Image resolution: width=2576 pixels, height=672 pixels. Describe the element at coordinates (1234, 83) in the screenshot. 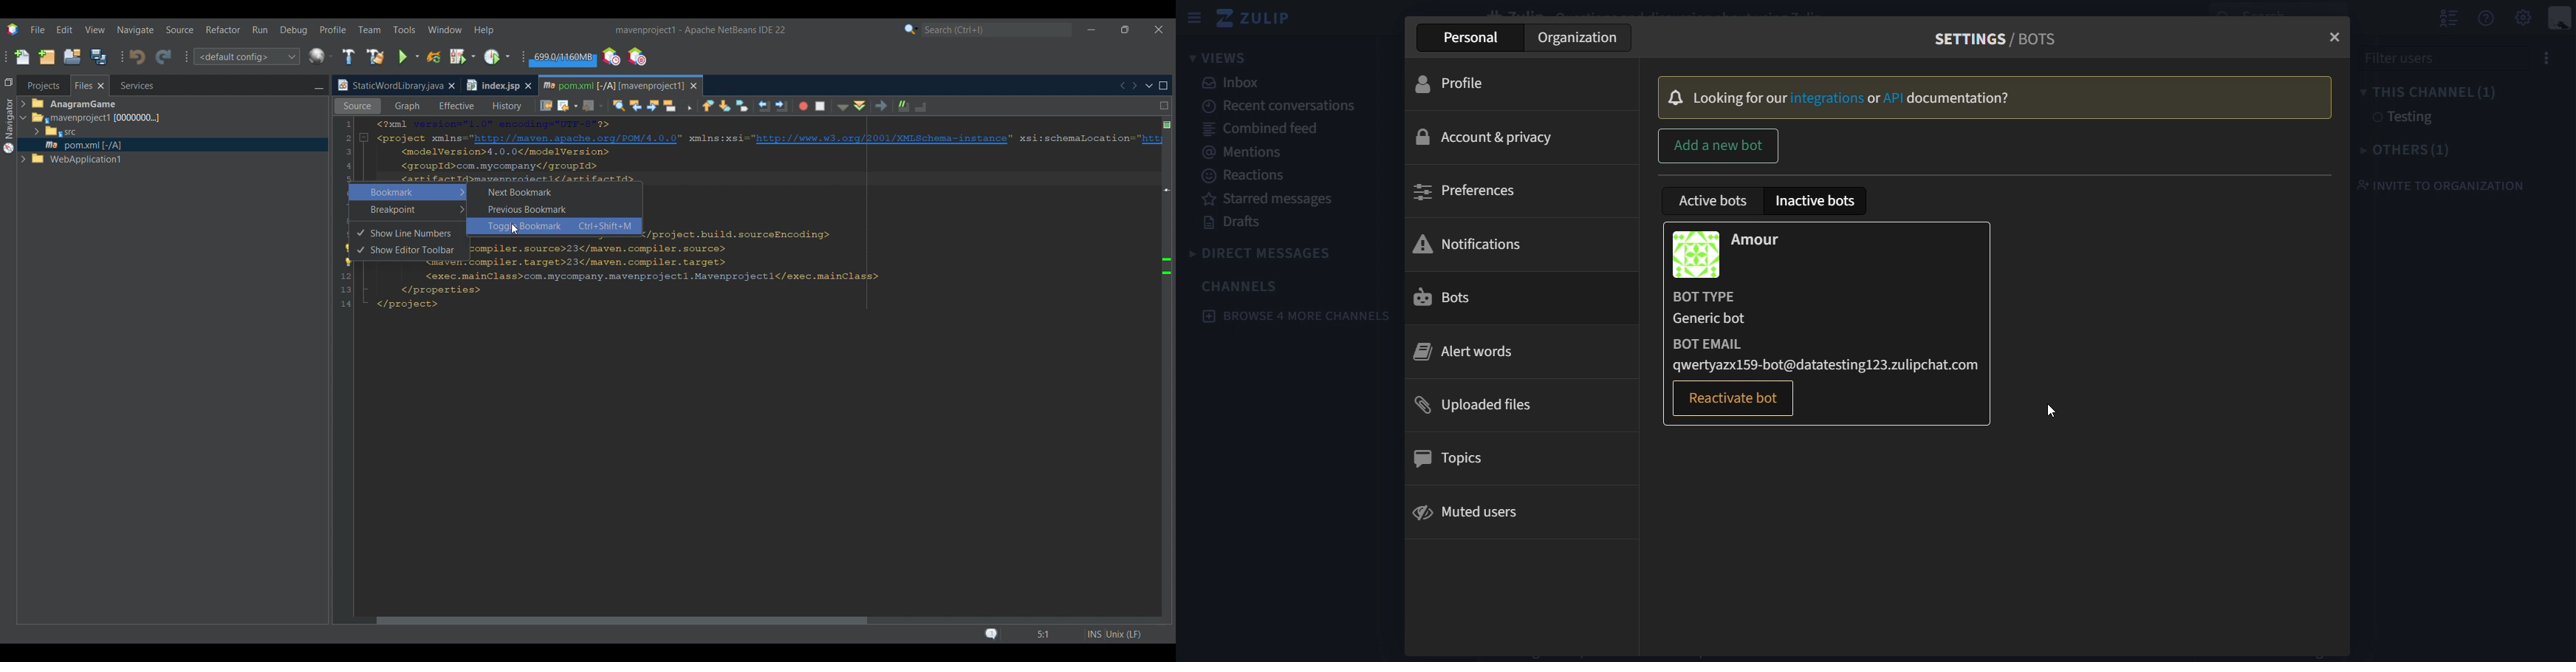

I see `inbox` at that location.